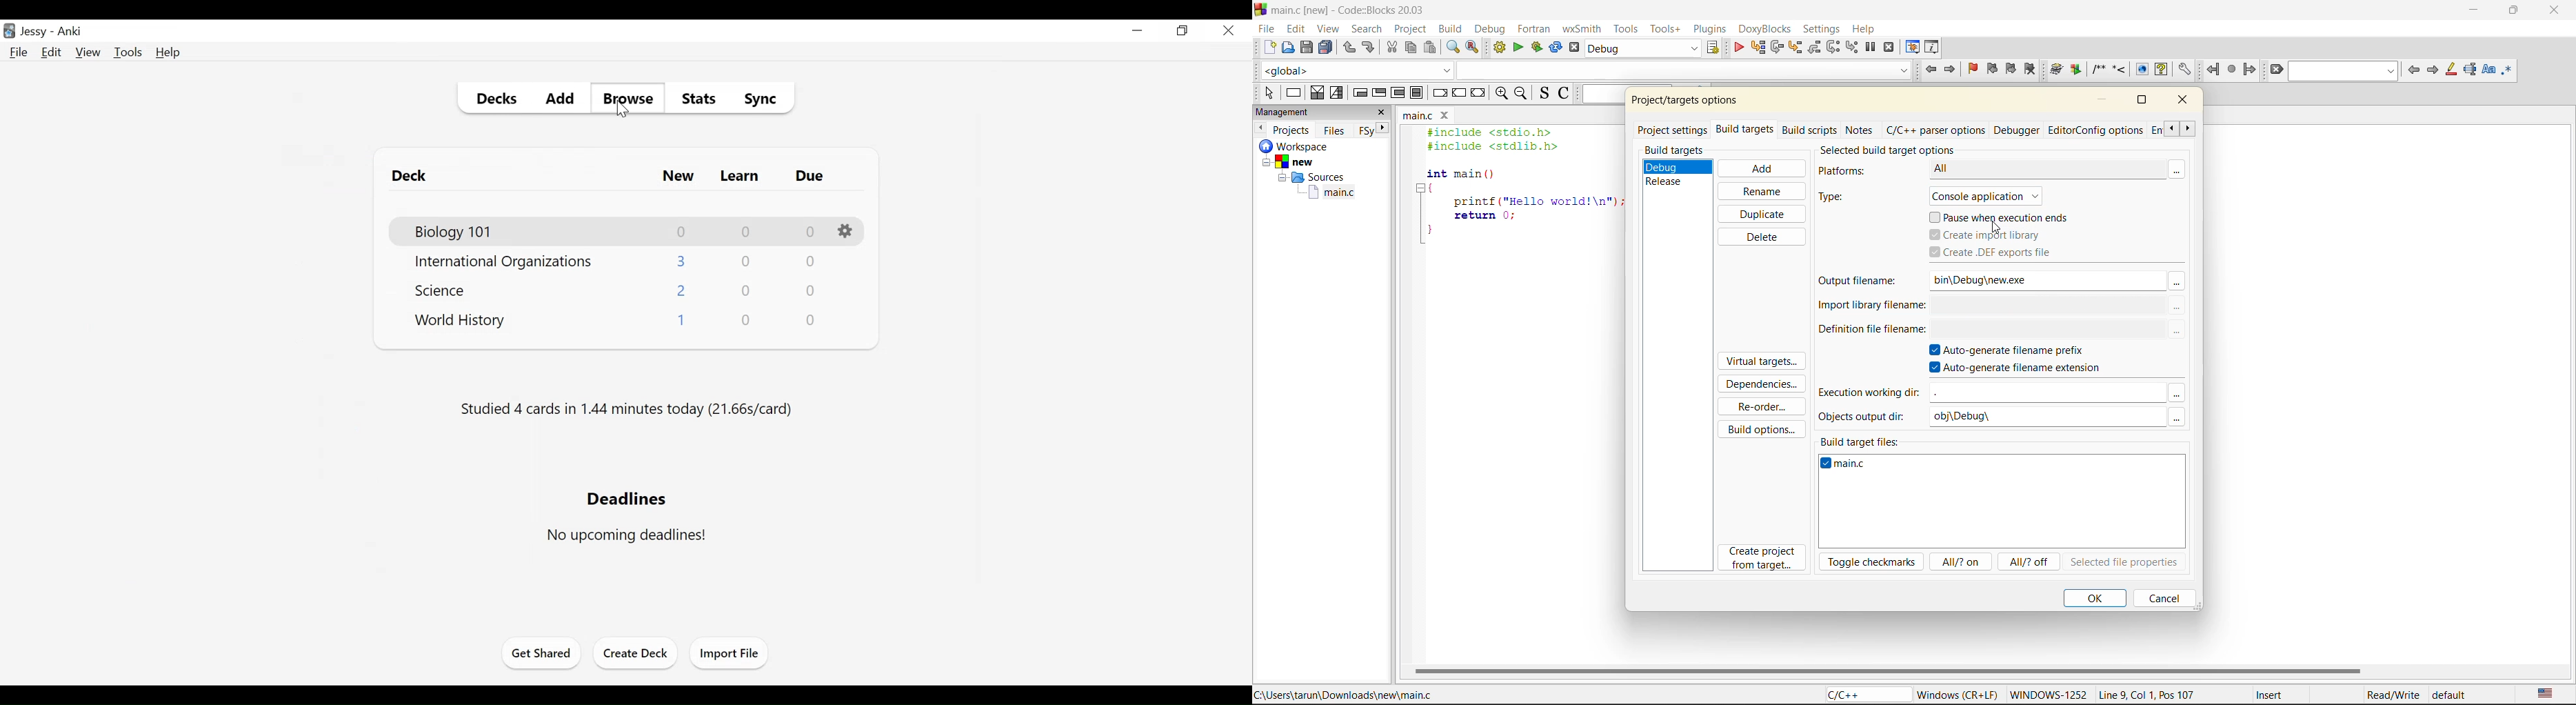  Describe the element at coordinates (1668, 166) in the screenshot. I see `debug` at that location.